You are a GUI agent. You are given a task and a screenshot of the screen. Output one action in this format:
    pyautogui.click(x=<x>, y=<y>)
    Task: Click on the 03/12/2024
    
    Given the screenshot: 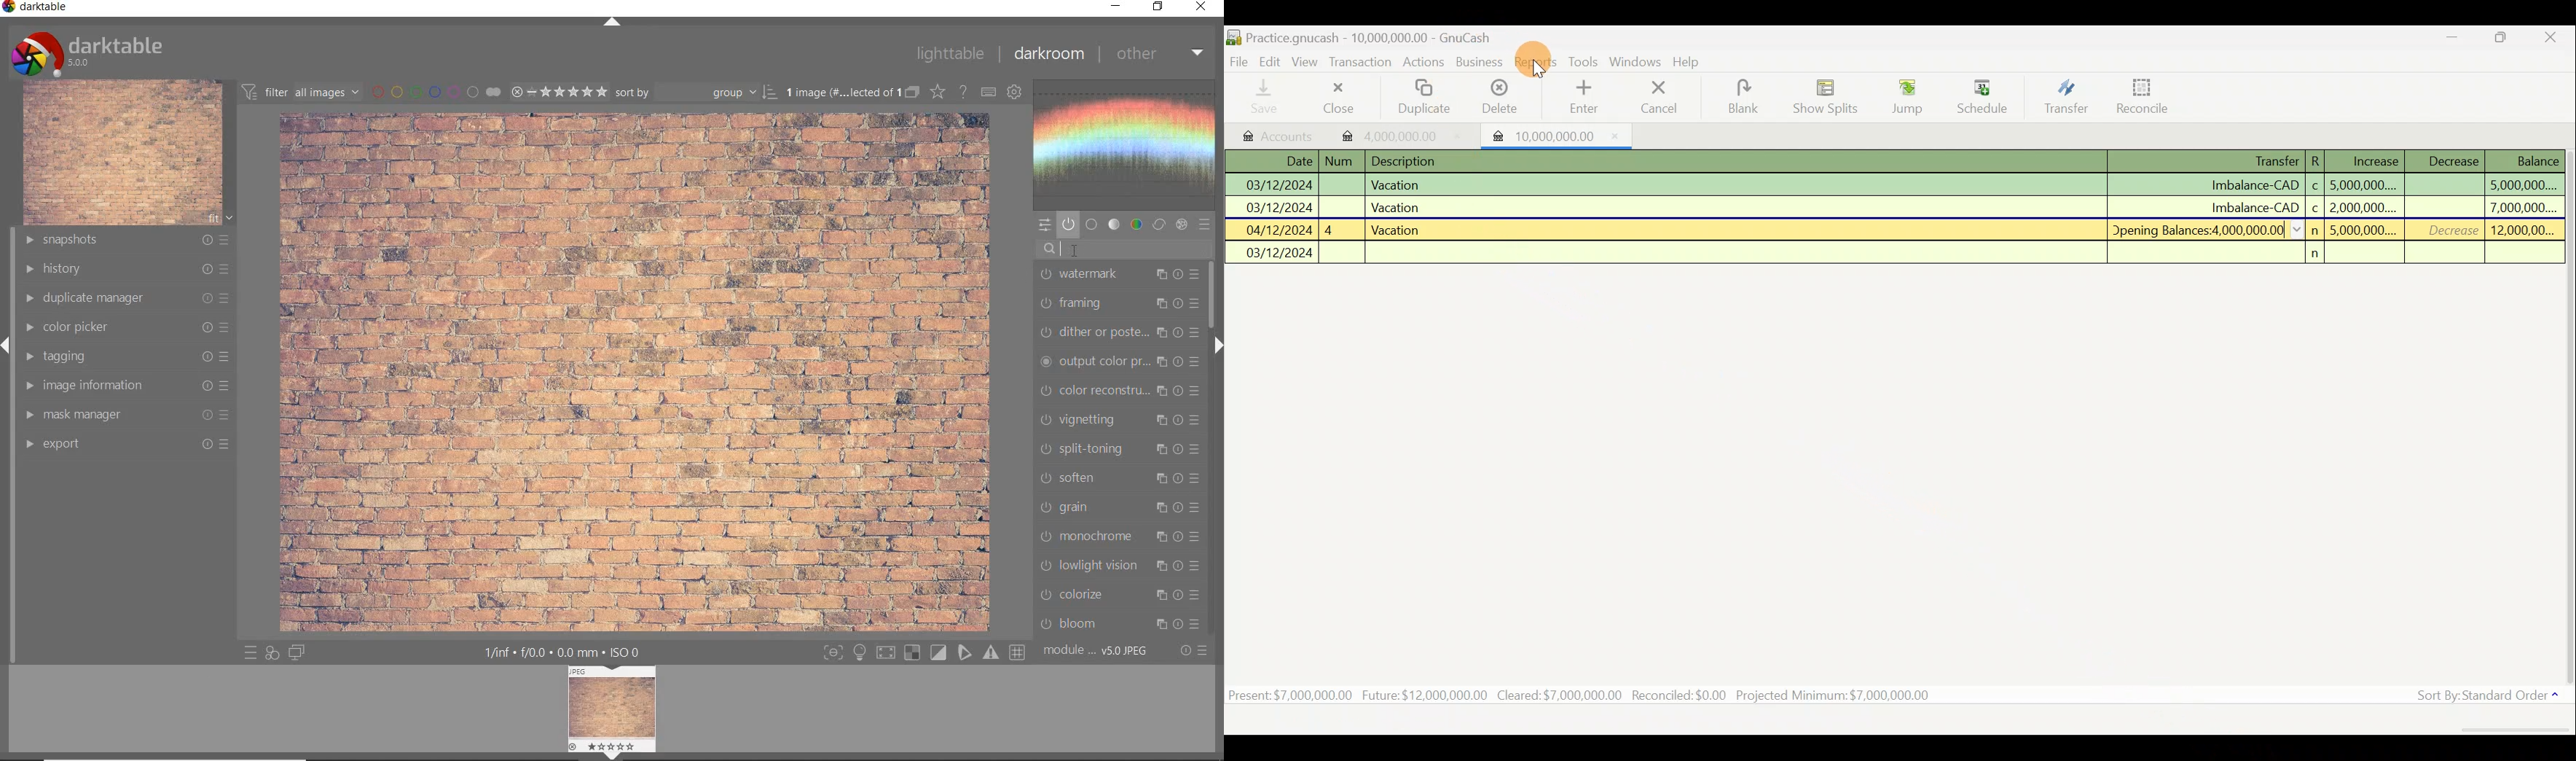 What is the action you would take?
    pyautogui.click(x=1281, y=206)
    